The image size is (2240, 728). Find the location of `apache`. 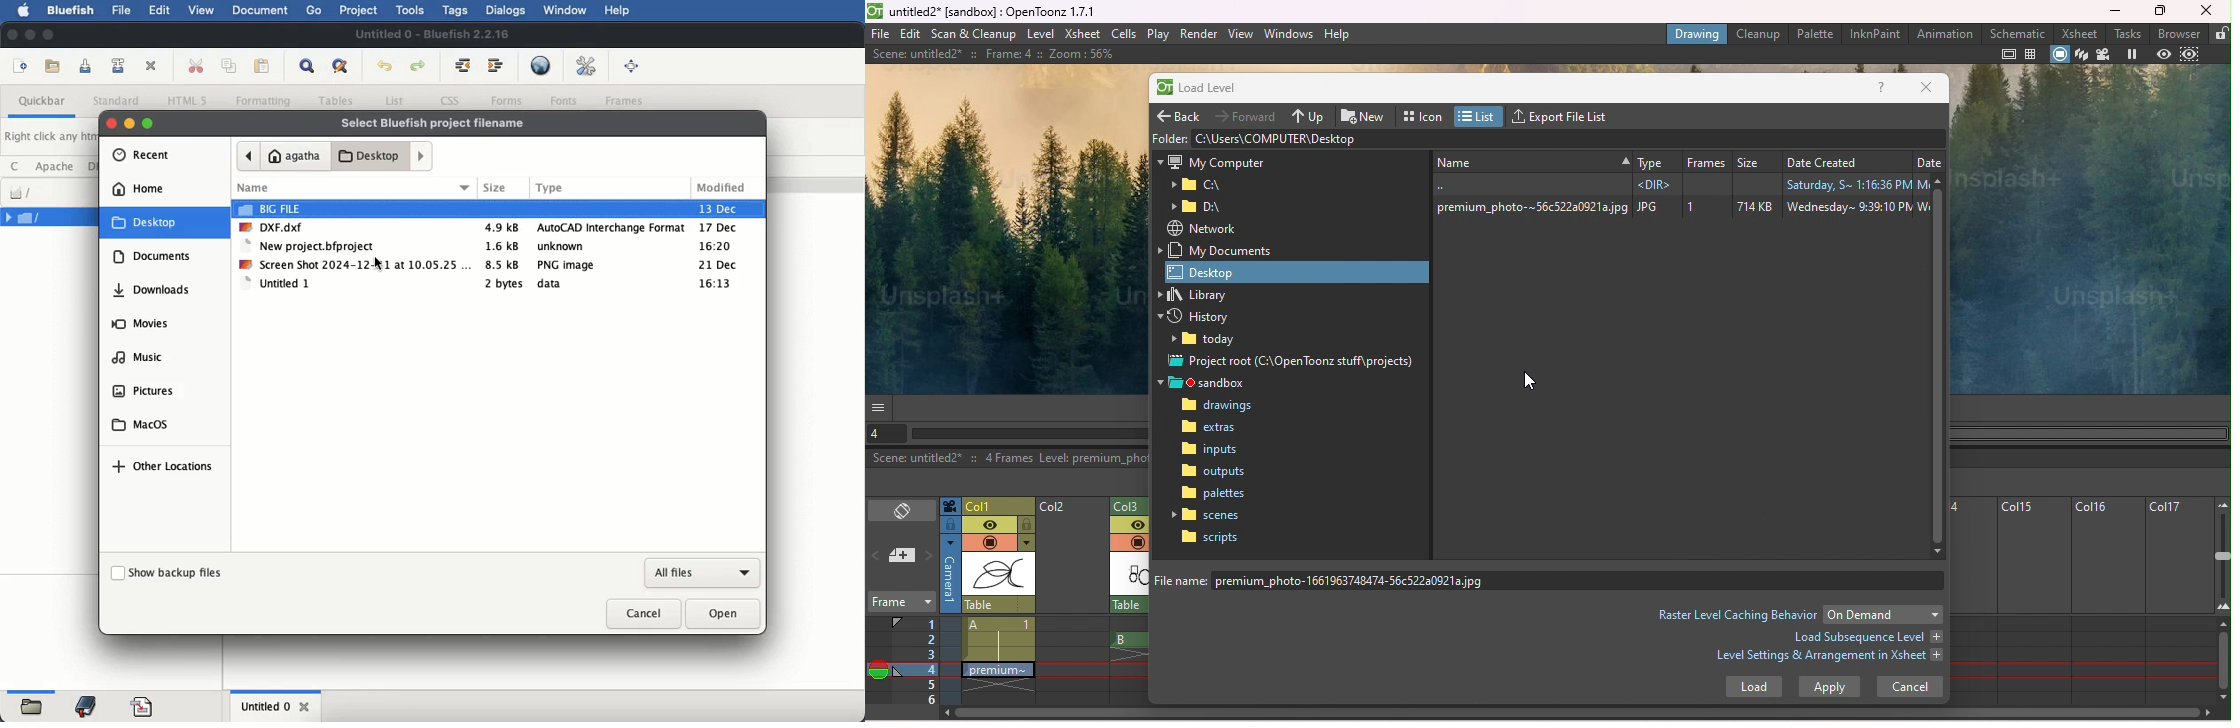

apache is located at coordinates (57, 165).